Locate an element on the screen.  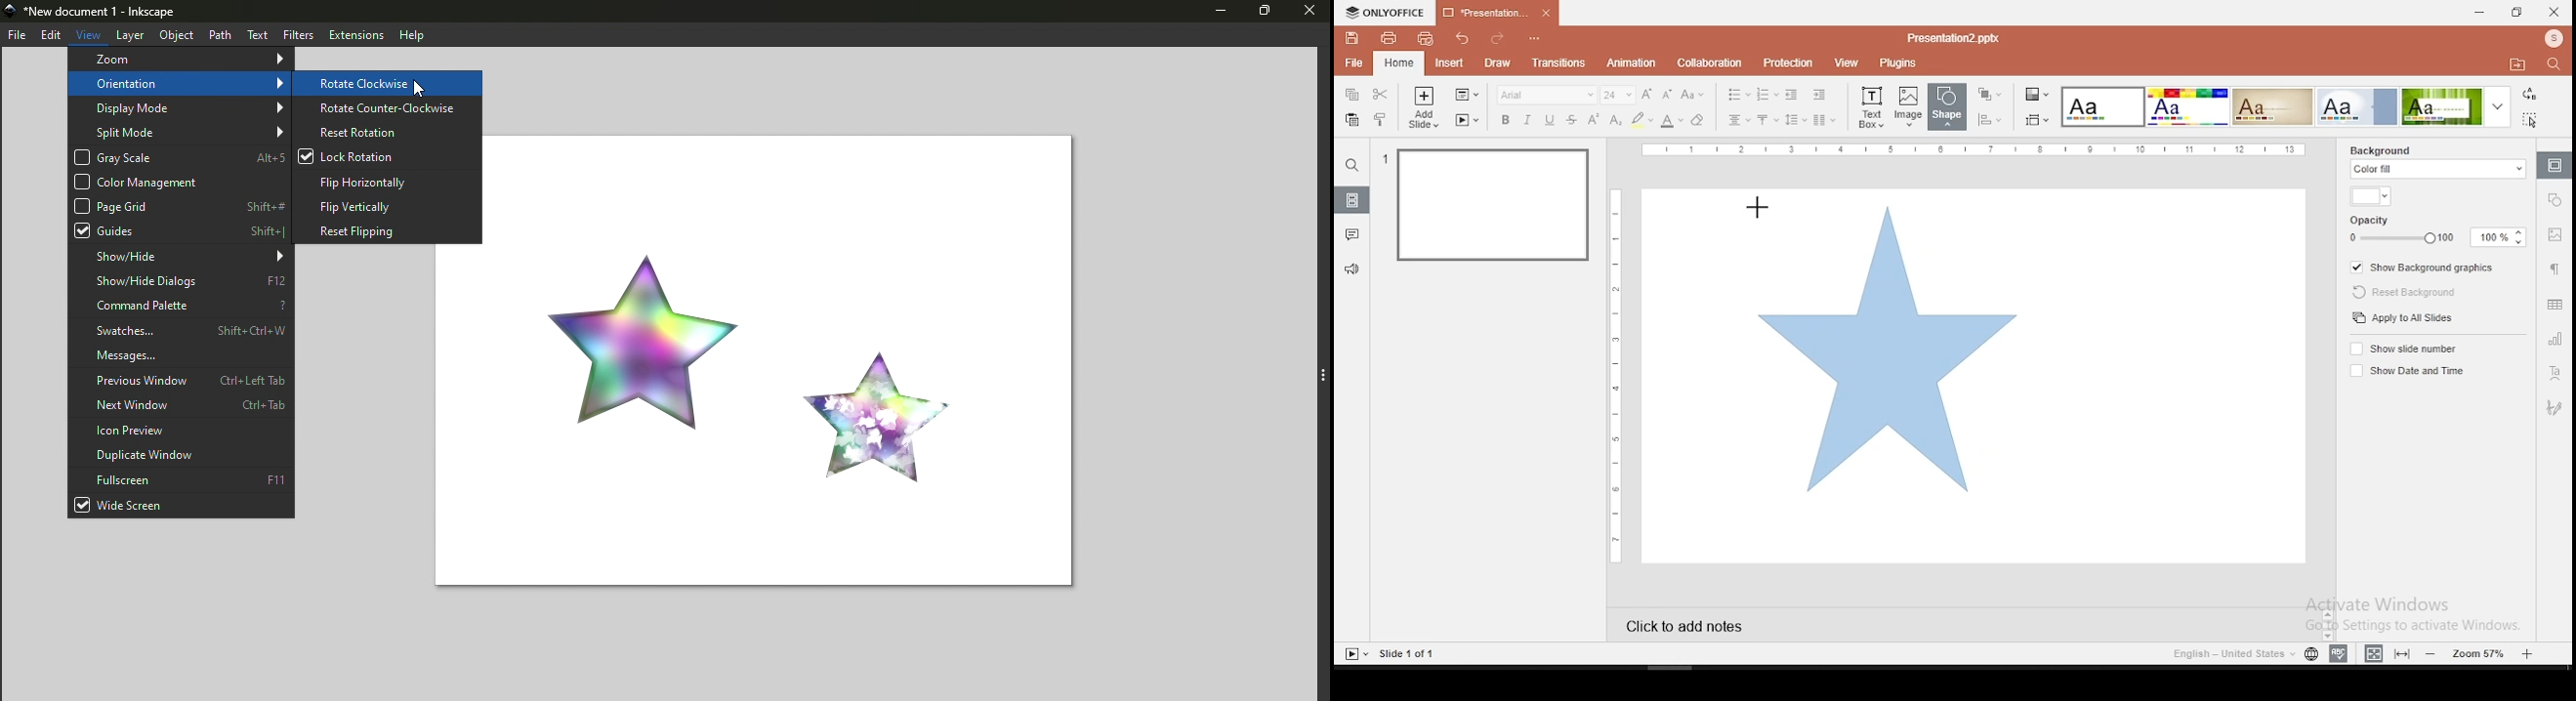
theme is located at coordinates (2104, 108).